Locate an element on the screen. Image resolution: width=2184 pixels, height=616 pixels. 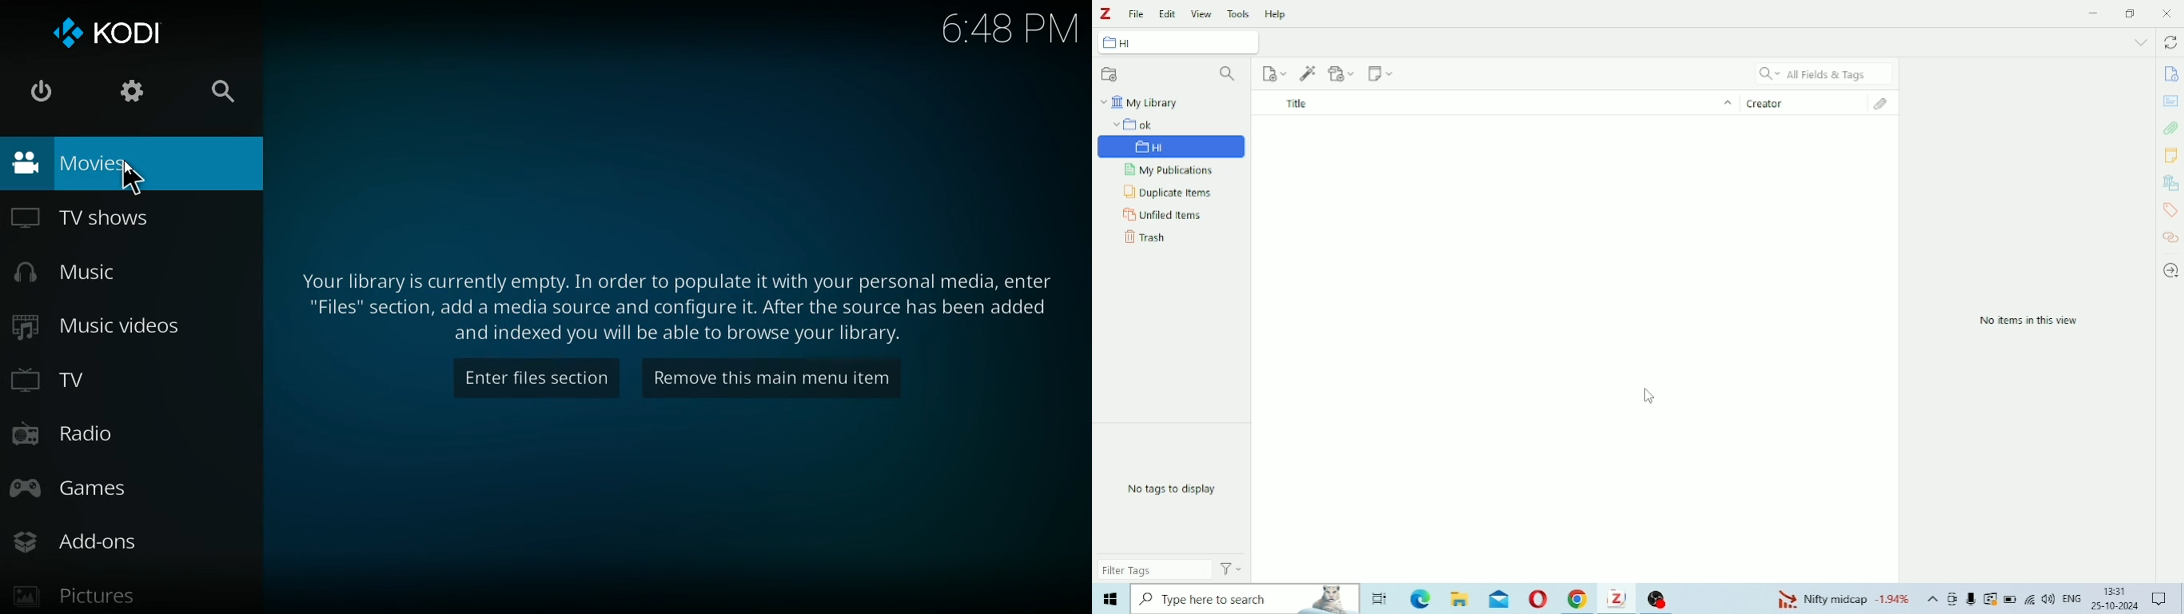
Zotero is located at coordinates (1619, 598).